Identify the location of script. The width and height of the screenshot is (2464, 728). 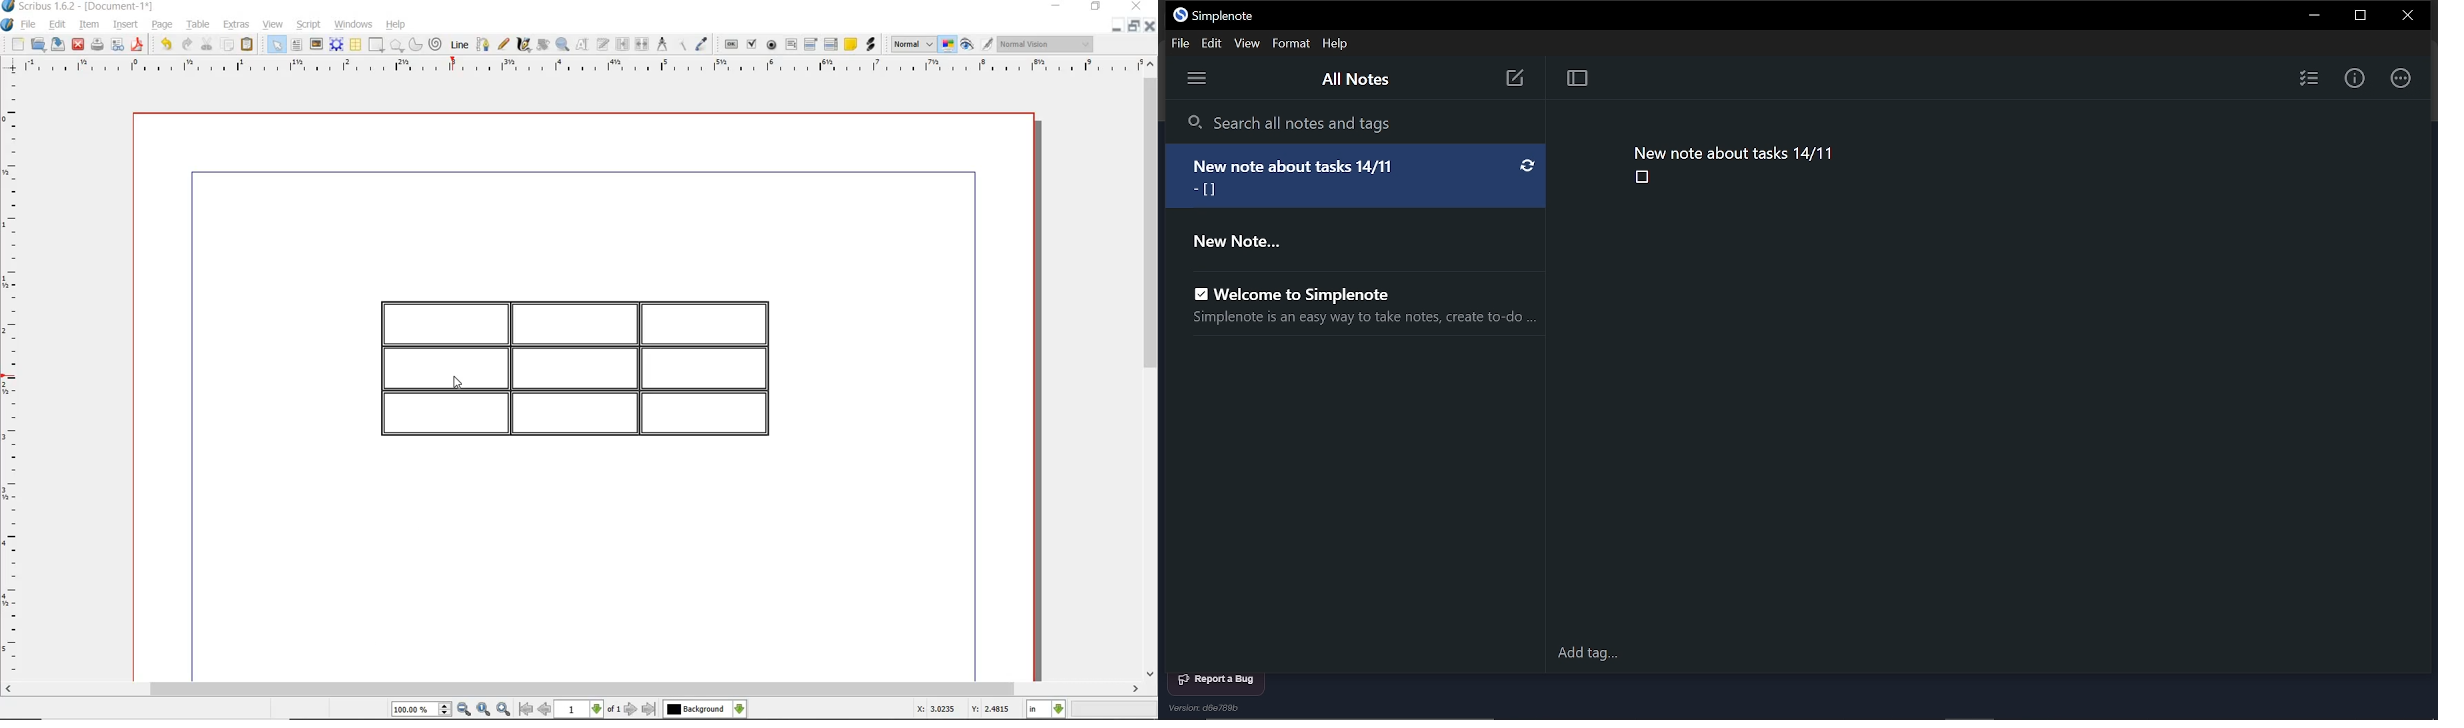
(310, 26).